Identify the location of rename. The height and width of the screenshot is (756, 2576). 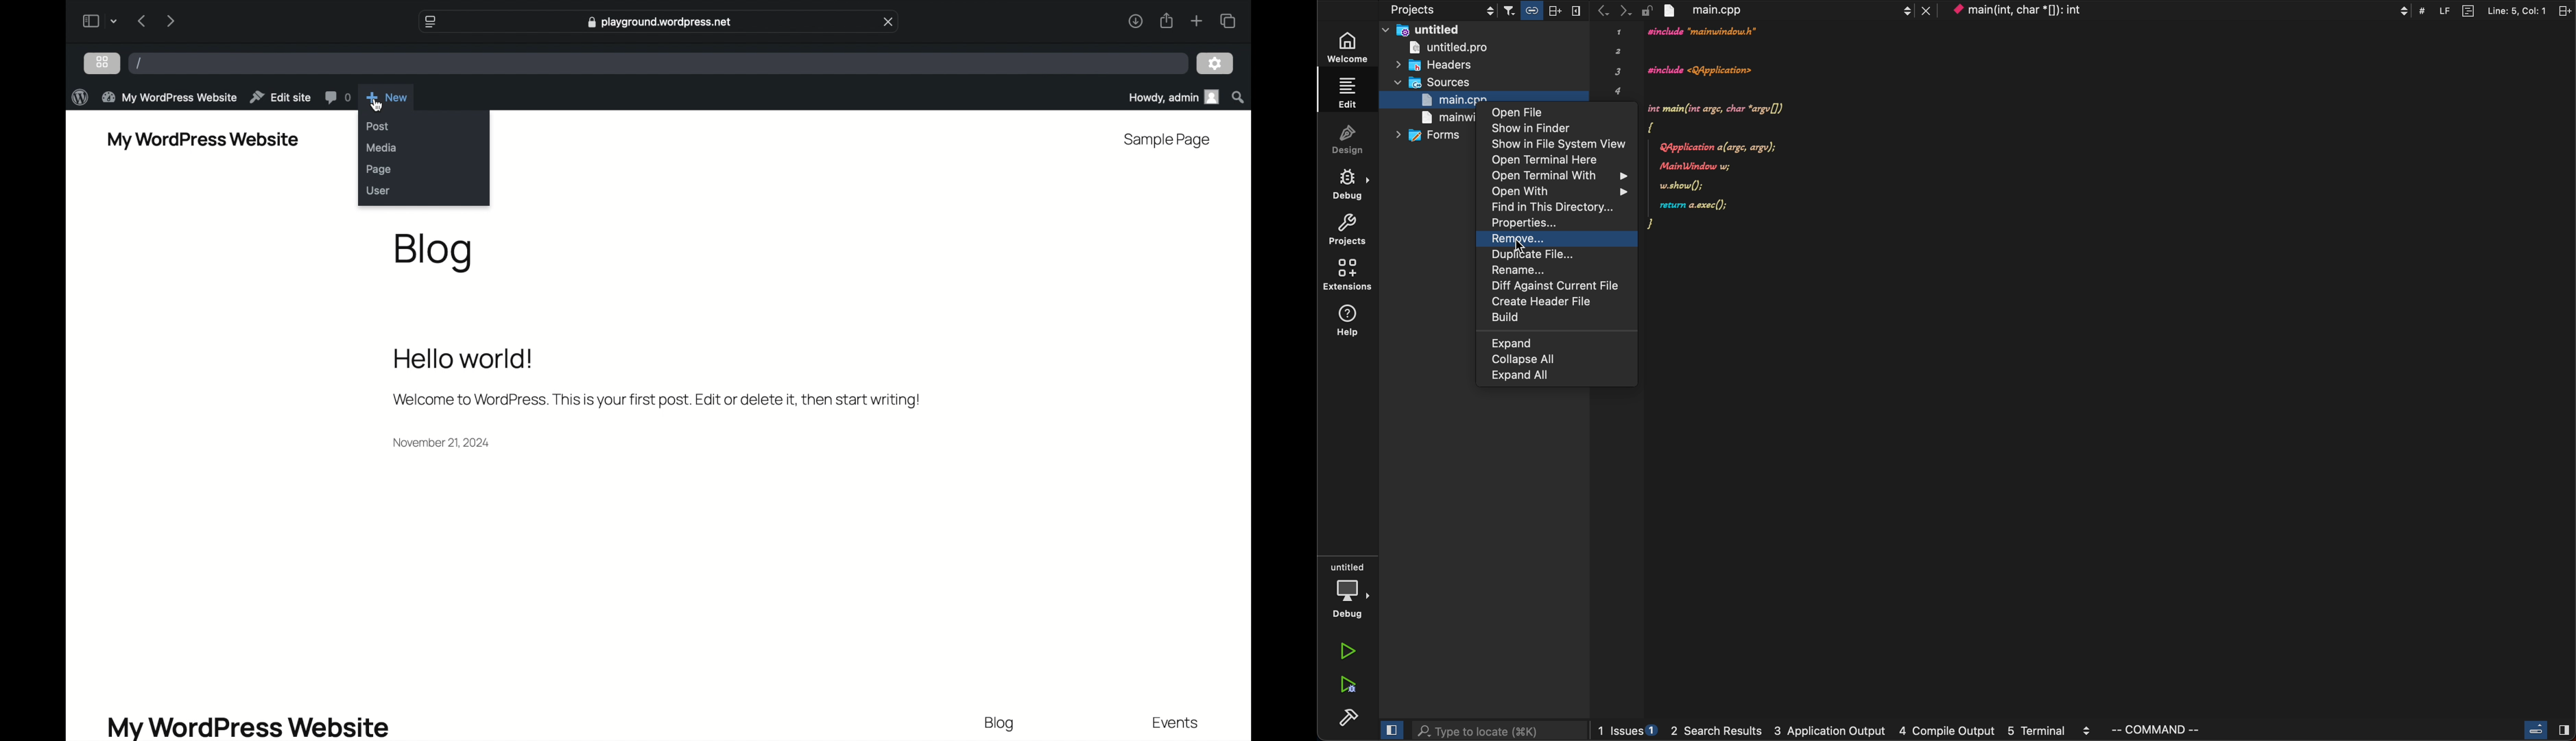
(1528, 270).